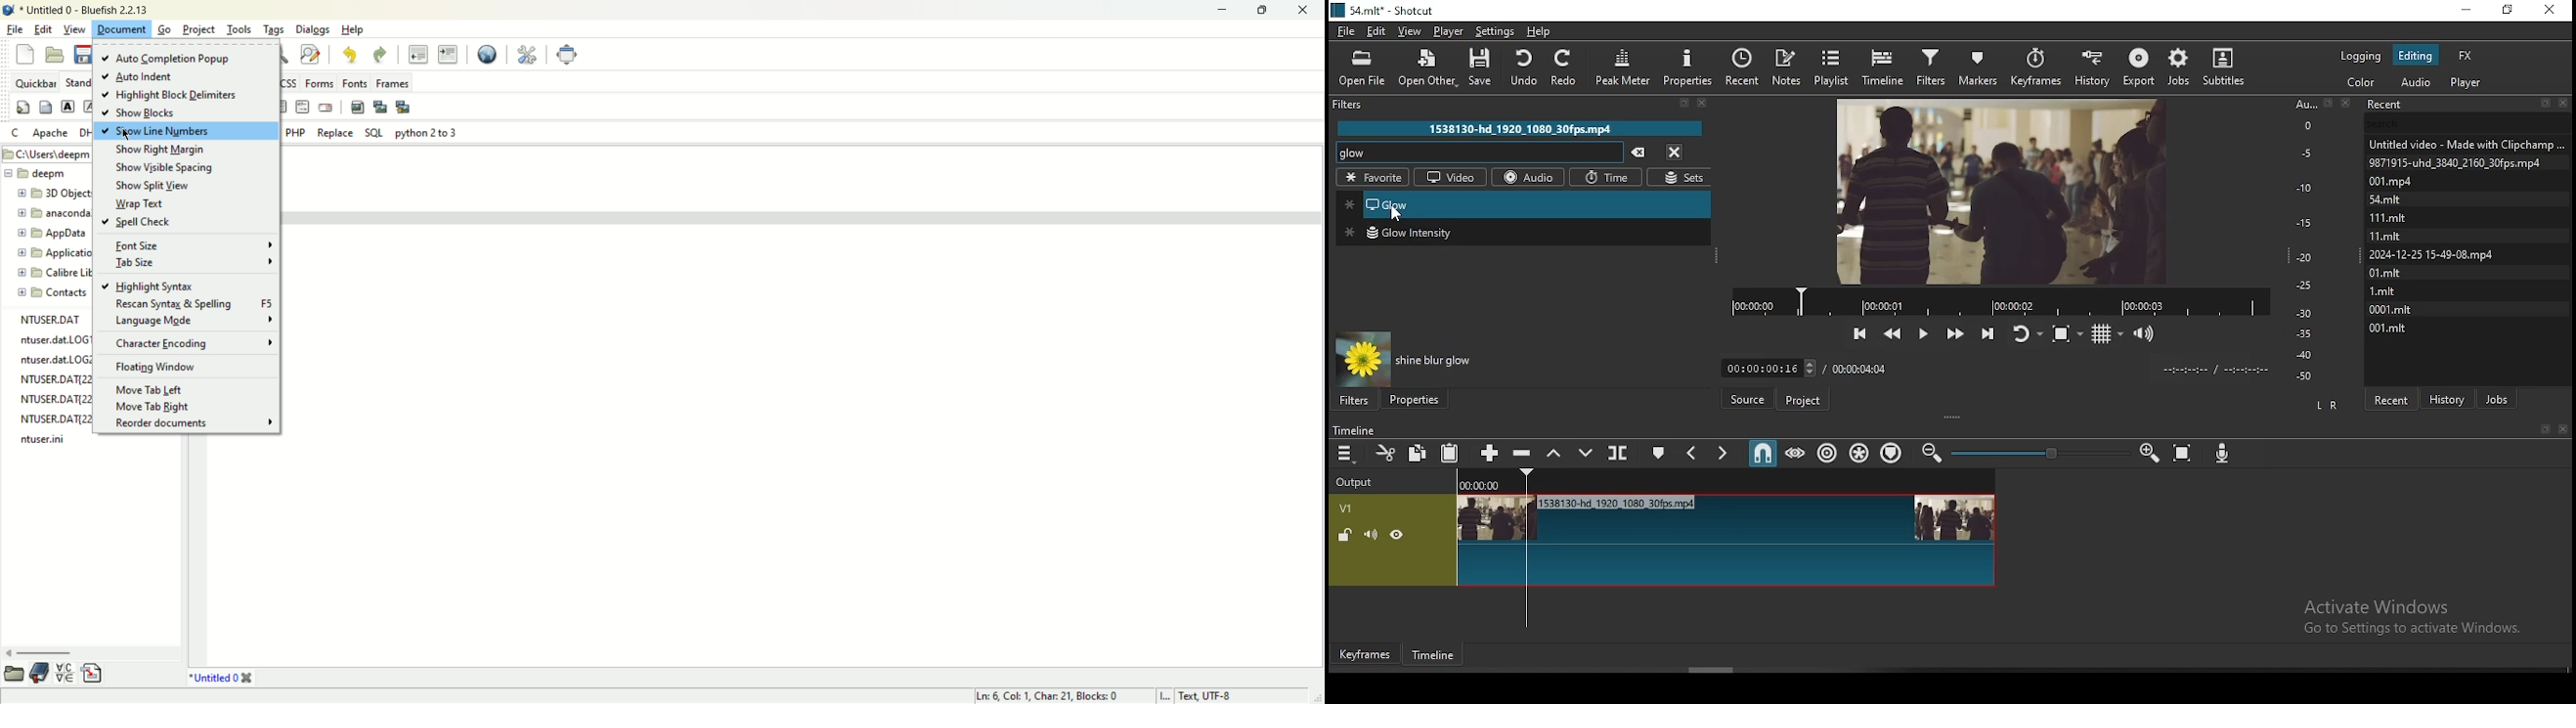  Describe the element at coordinates (2412, 181) in the screenshot. I see `001.mp4` at that location.